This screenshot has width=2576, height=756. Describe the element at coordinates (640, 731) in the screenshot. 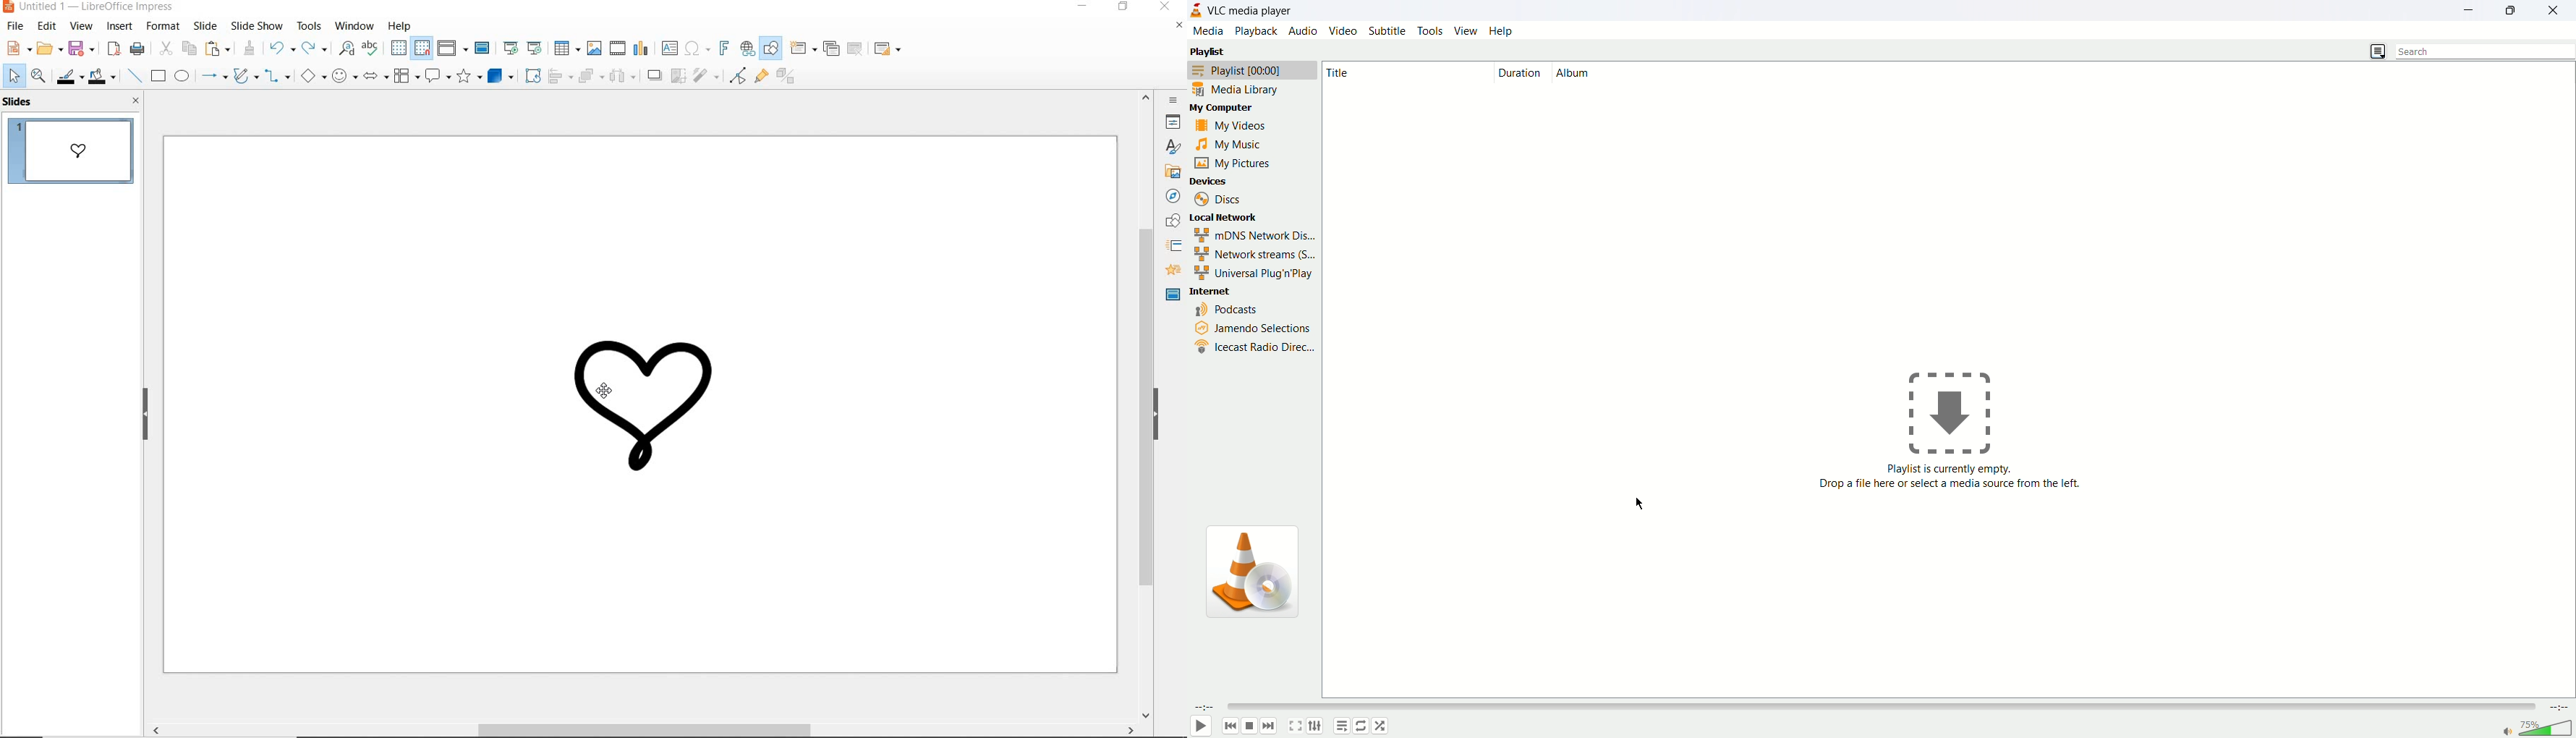

I see `SCROLLBAR` at that location.